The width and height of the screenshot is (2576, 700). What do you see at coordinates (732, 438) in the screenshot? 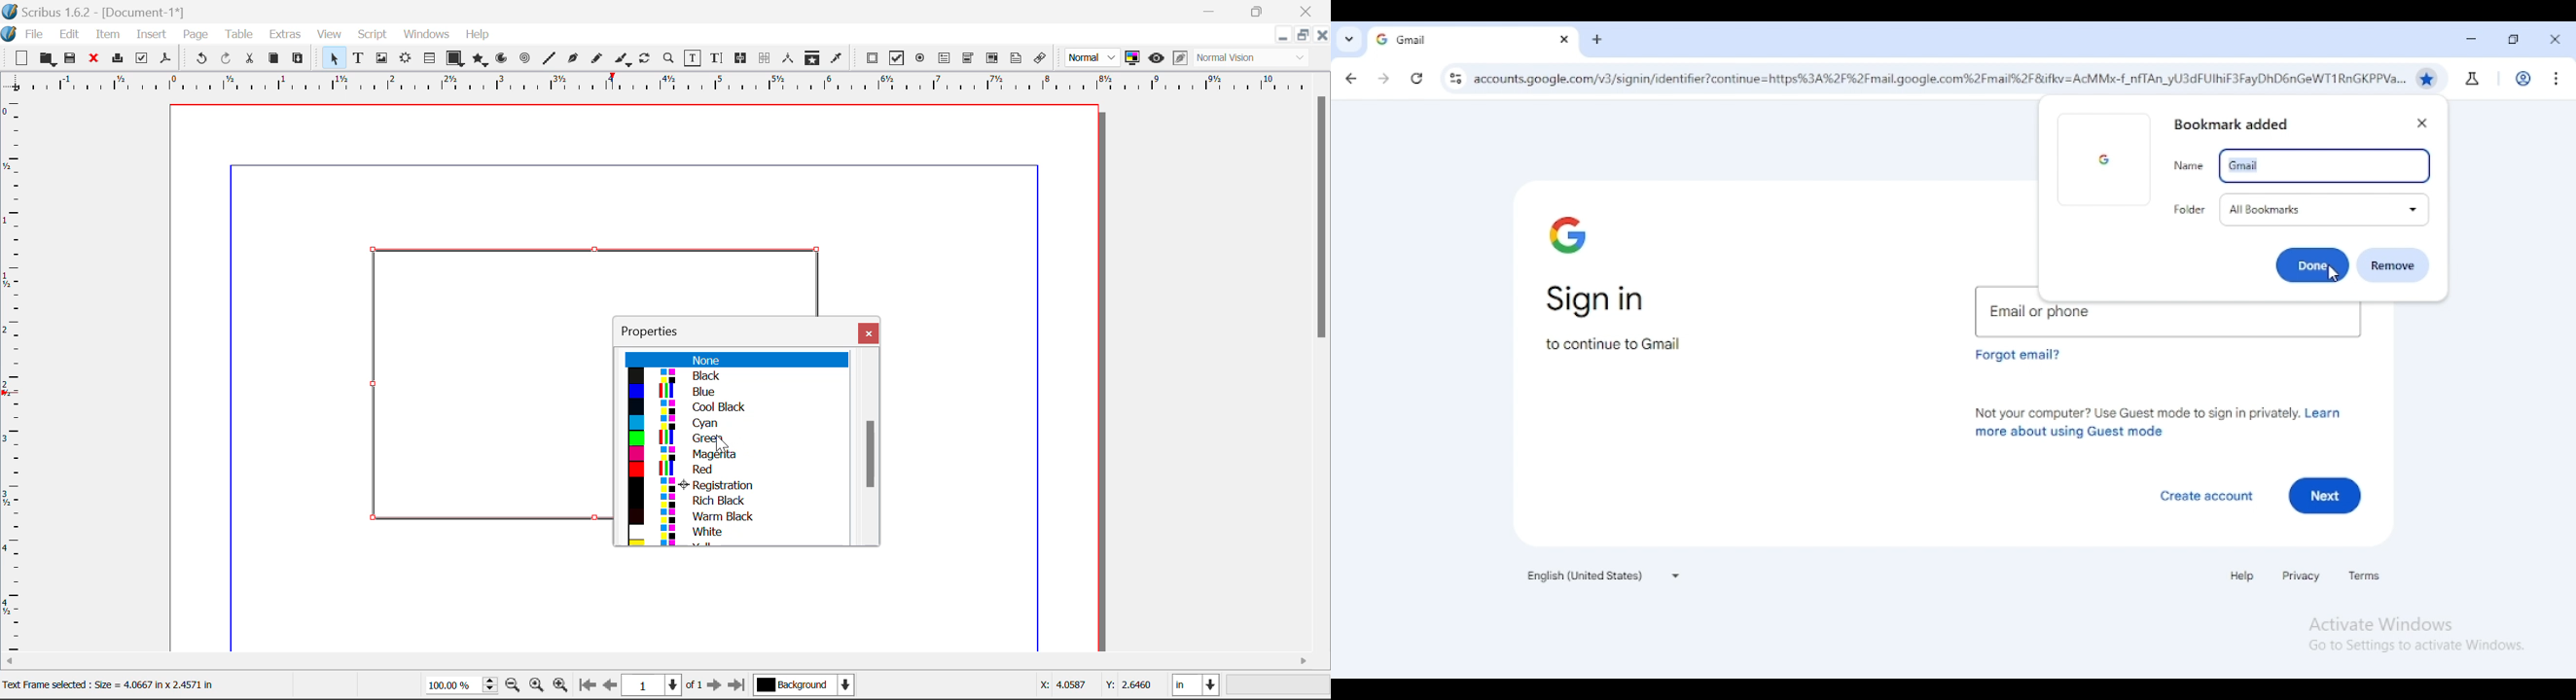
I see `Green` at bounding box center [732, 438].